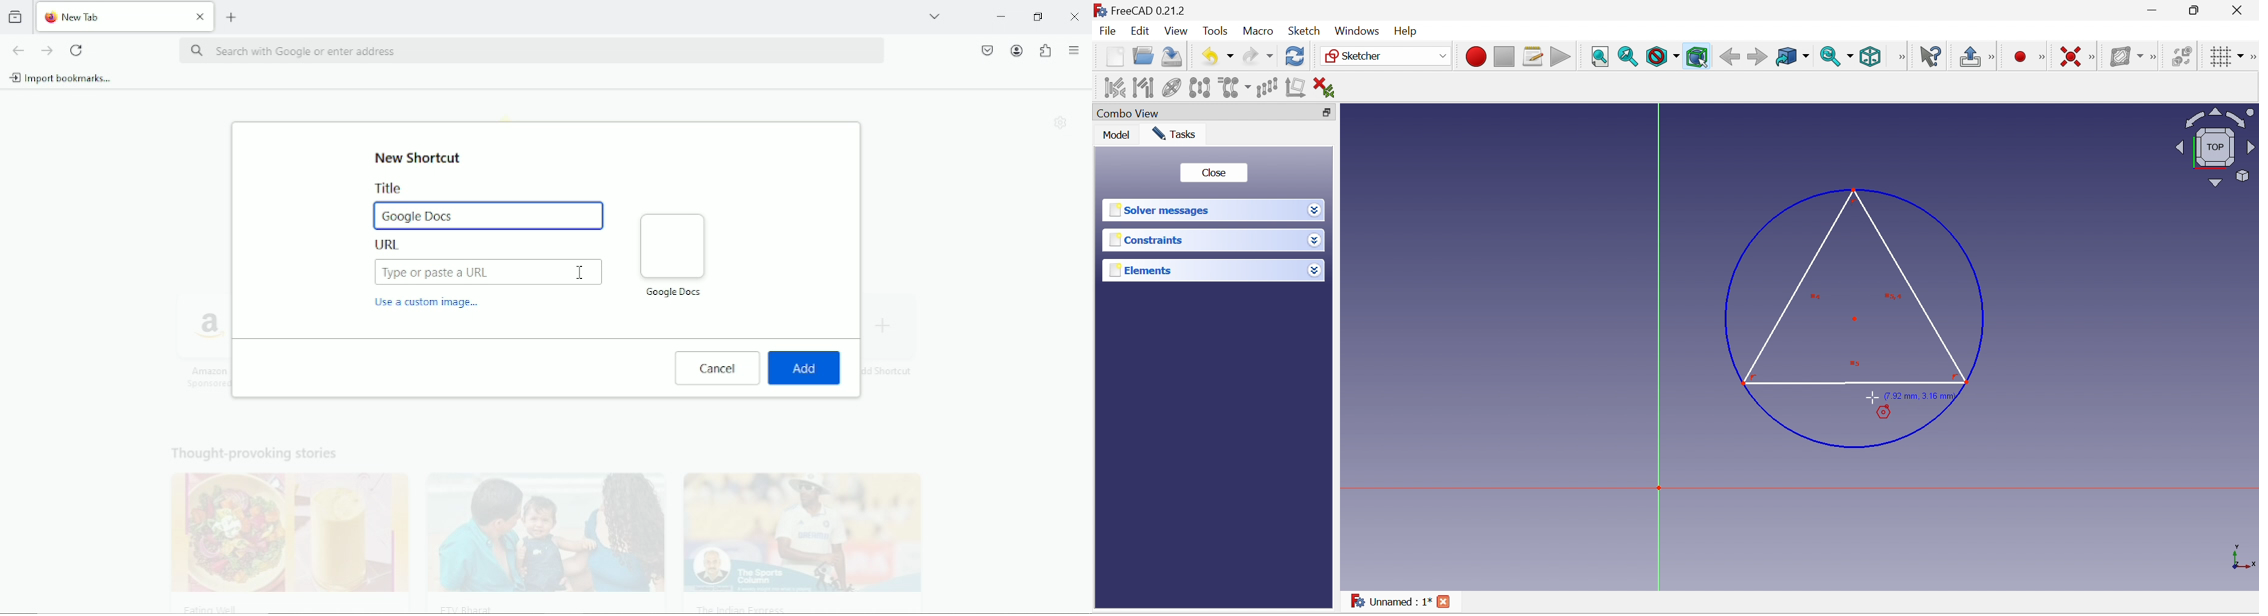 This screenshot has width=2268, height=616. What do you see at coordinates (2241, 556) in the screenshot?
I see `x, y axis` at bounding box center [2241, 556].